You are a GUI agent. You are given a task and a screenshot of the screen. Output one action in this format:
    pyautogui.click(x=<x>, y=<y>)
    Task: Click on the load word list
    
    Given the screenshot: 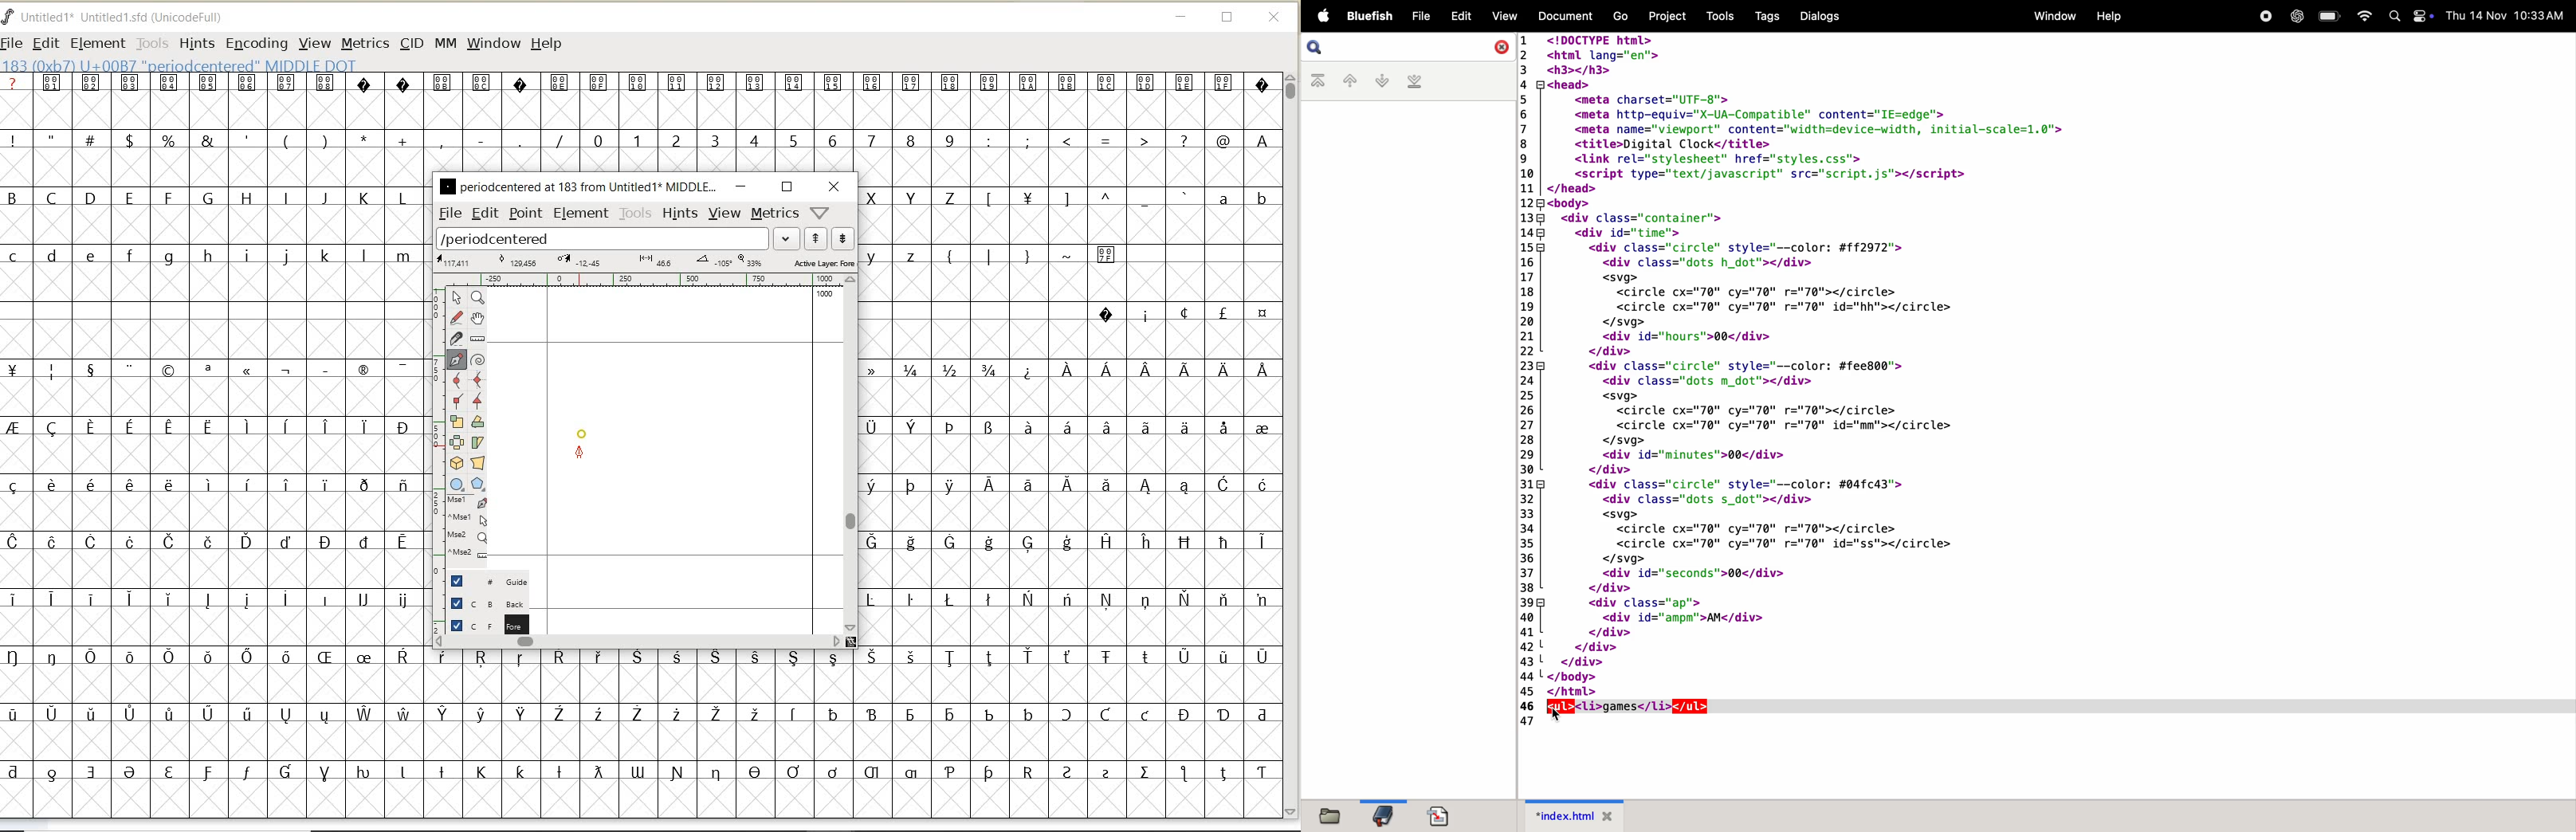 What is the action you would take?
    pyautogui.click(x=603, y=239)
    